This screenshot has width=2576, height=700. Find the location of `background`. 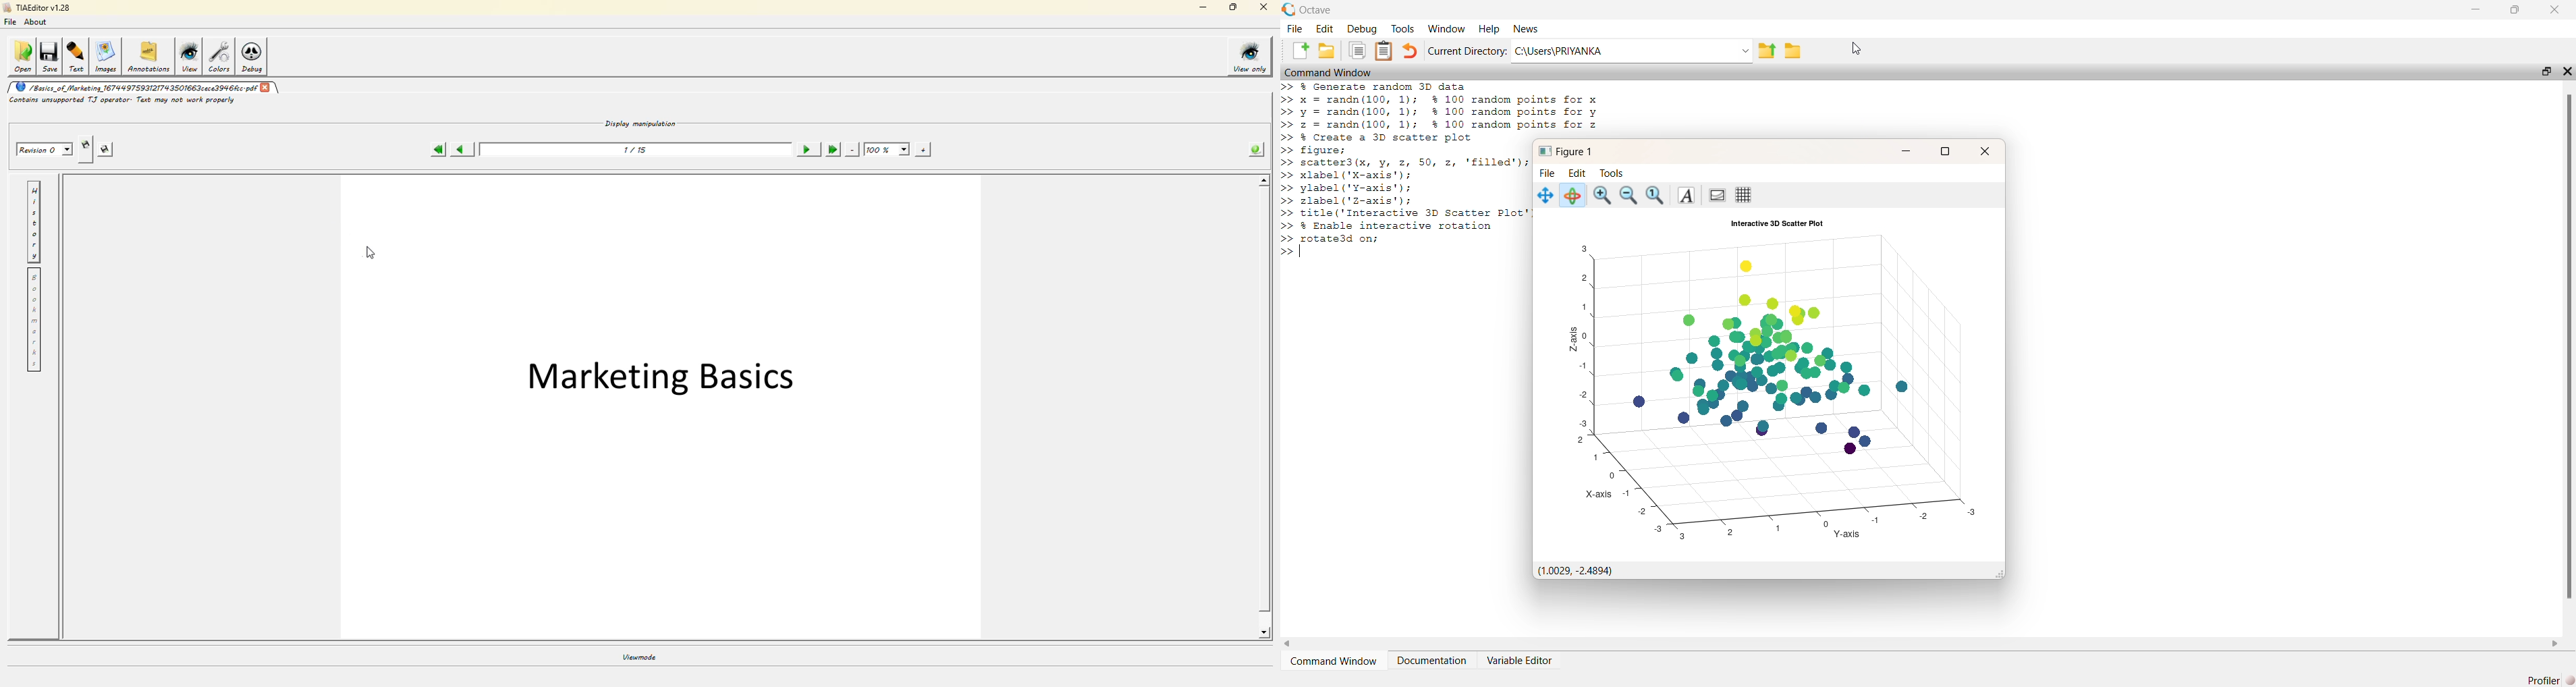

background is located at coordinates (1716, 196).